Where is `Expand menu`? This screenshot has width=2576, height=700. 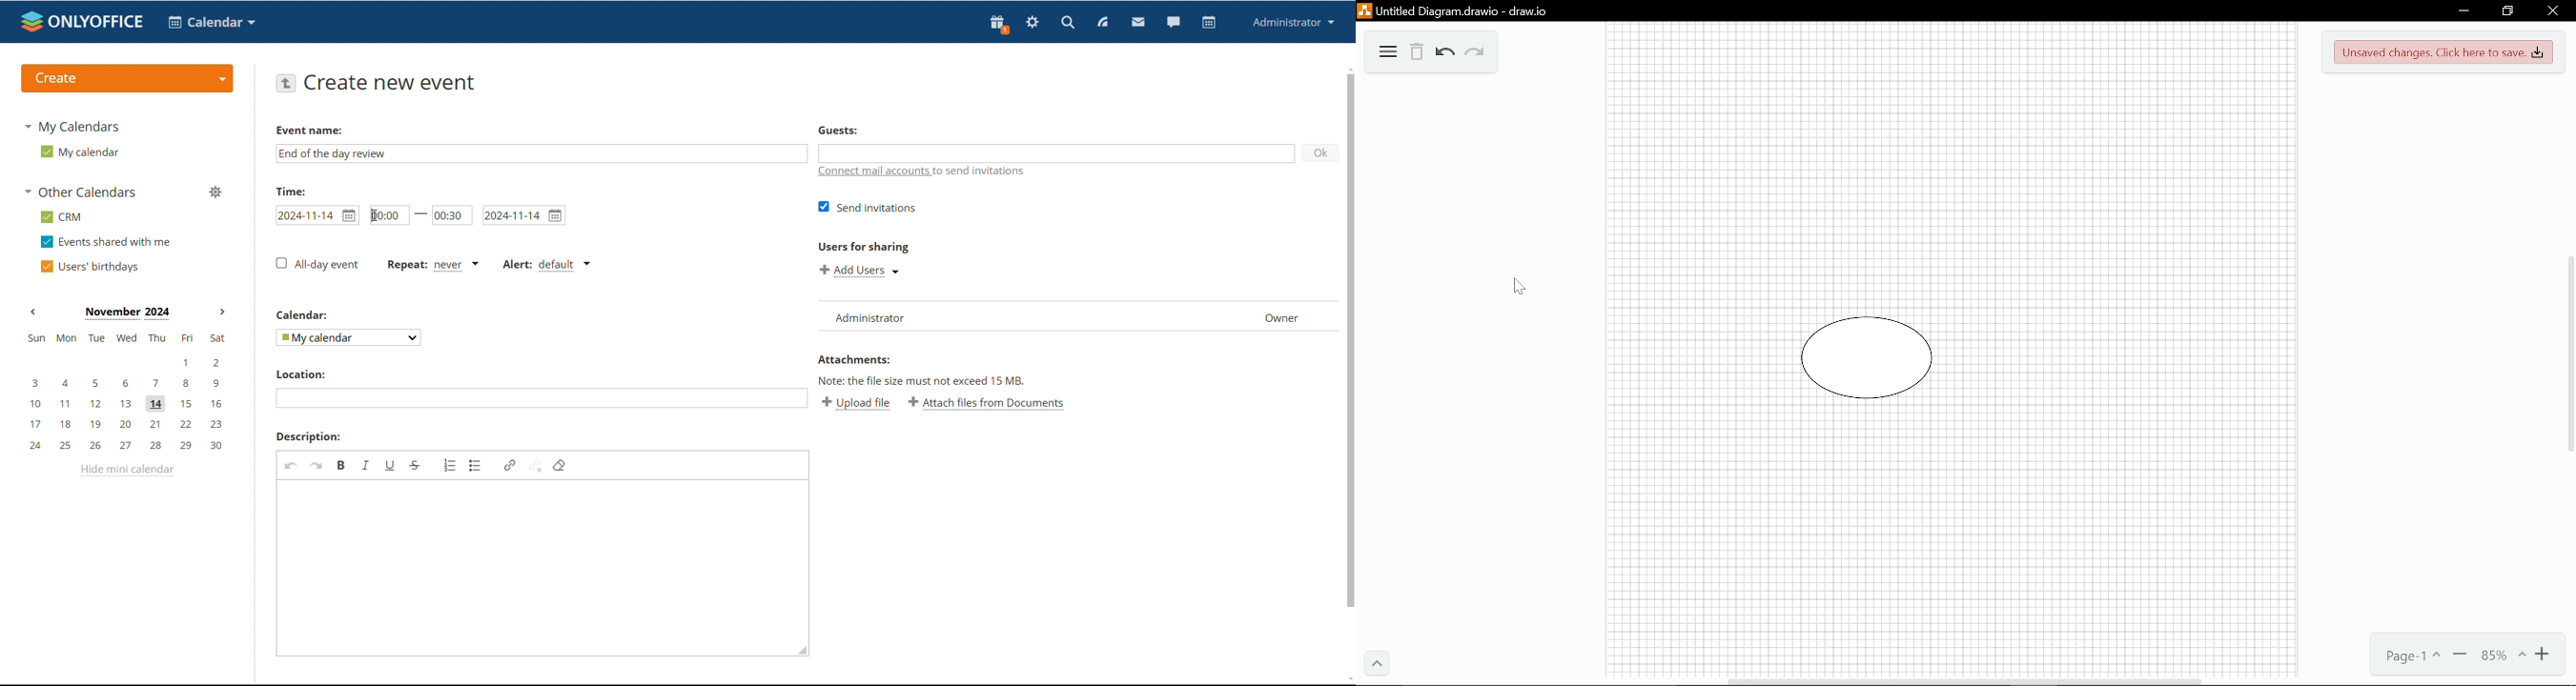 Expand menu is located at coordinates (1378, 665).